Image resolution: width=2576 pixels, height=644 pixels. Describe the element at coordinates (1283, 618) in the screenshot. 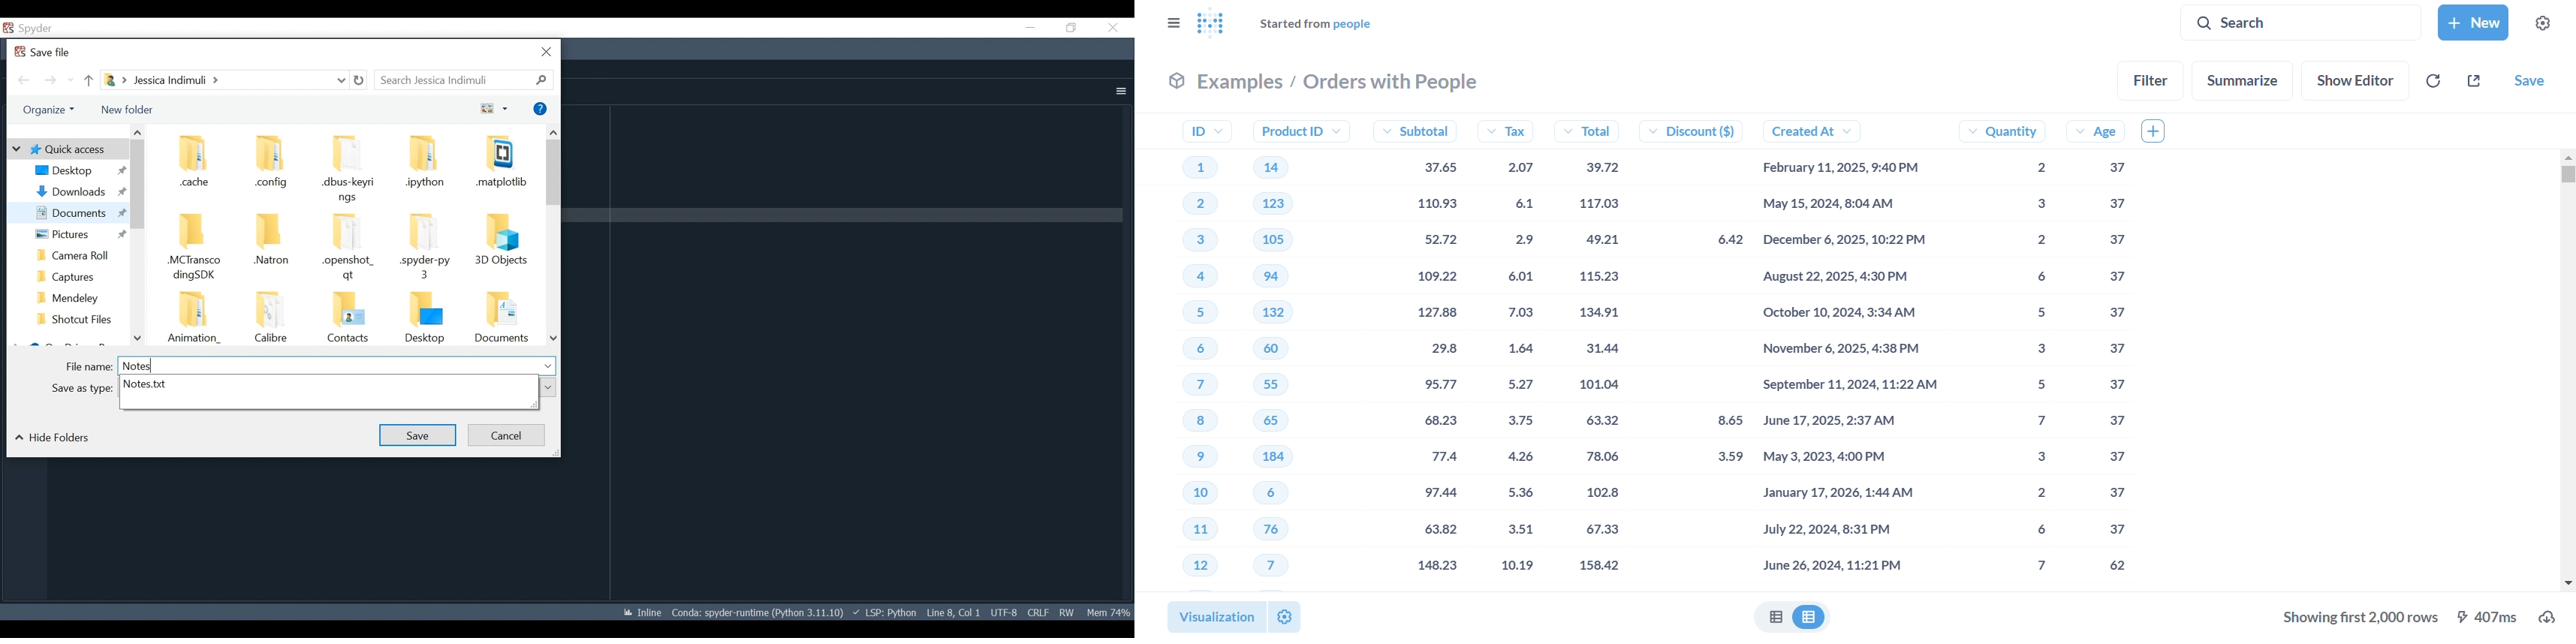

I see `settings` at that location.